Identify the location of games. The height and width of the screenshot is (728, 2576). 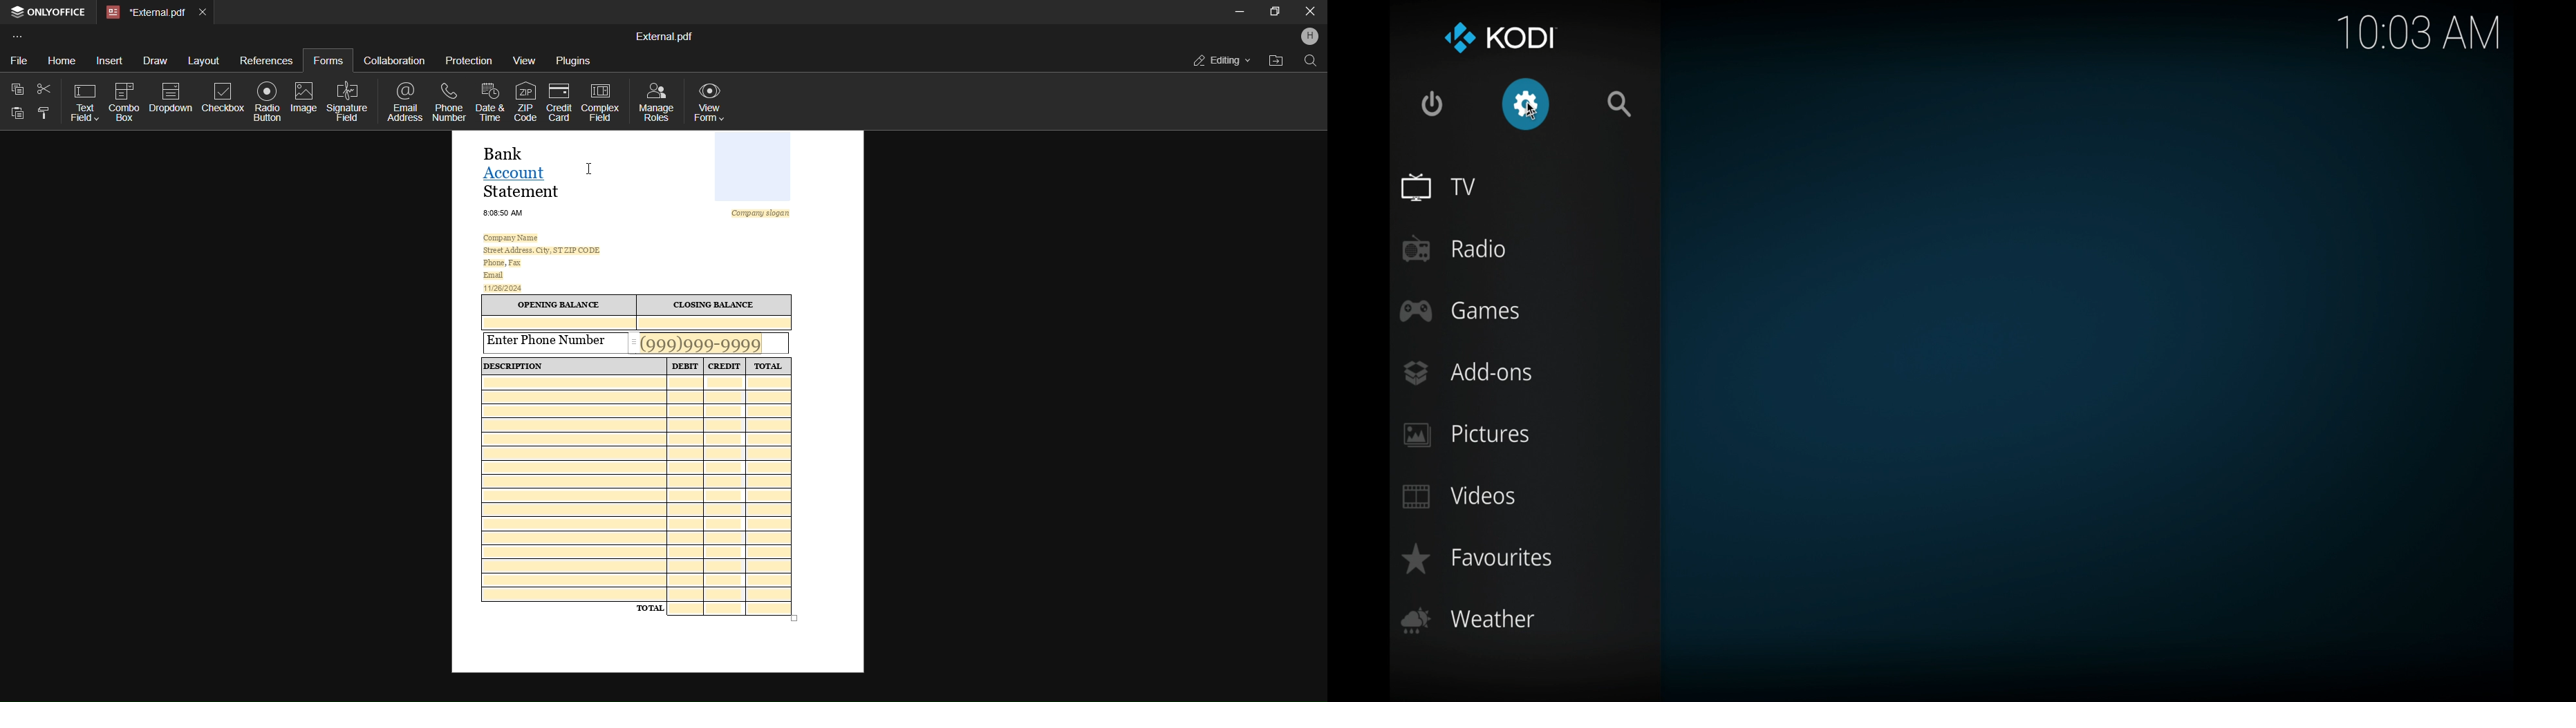
(1459, 311).